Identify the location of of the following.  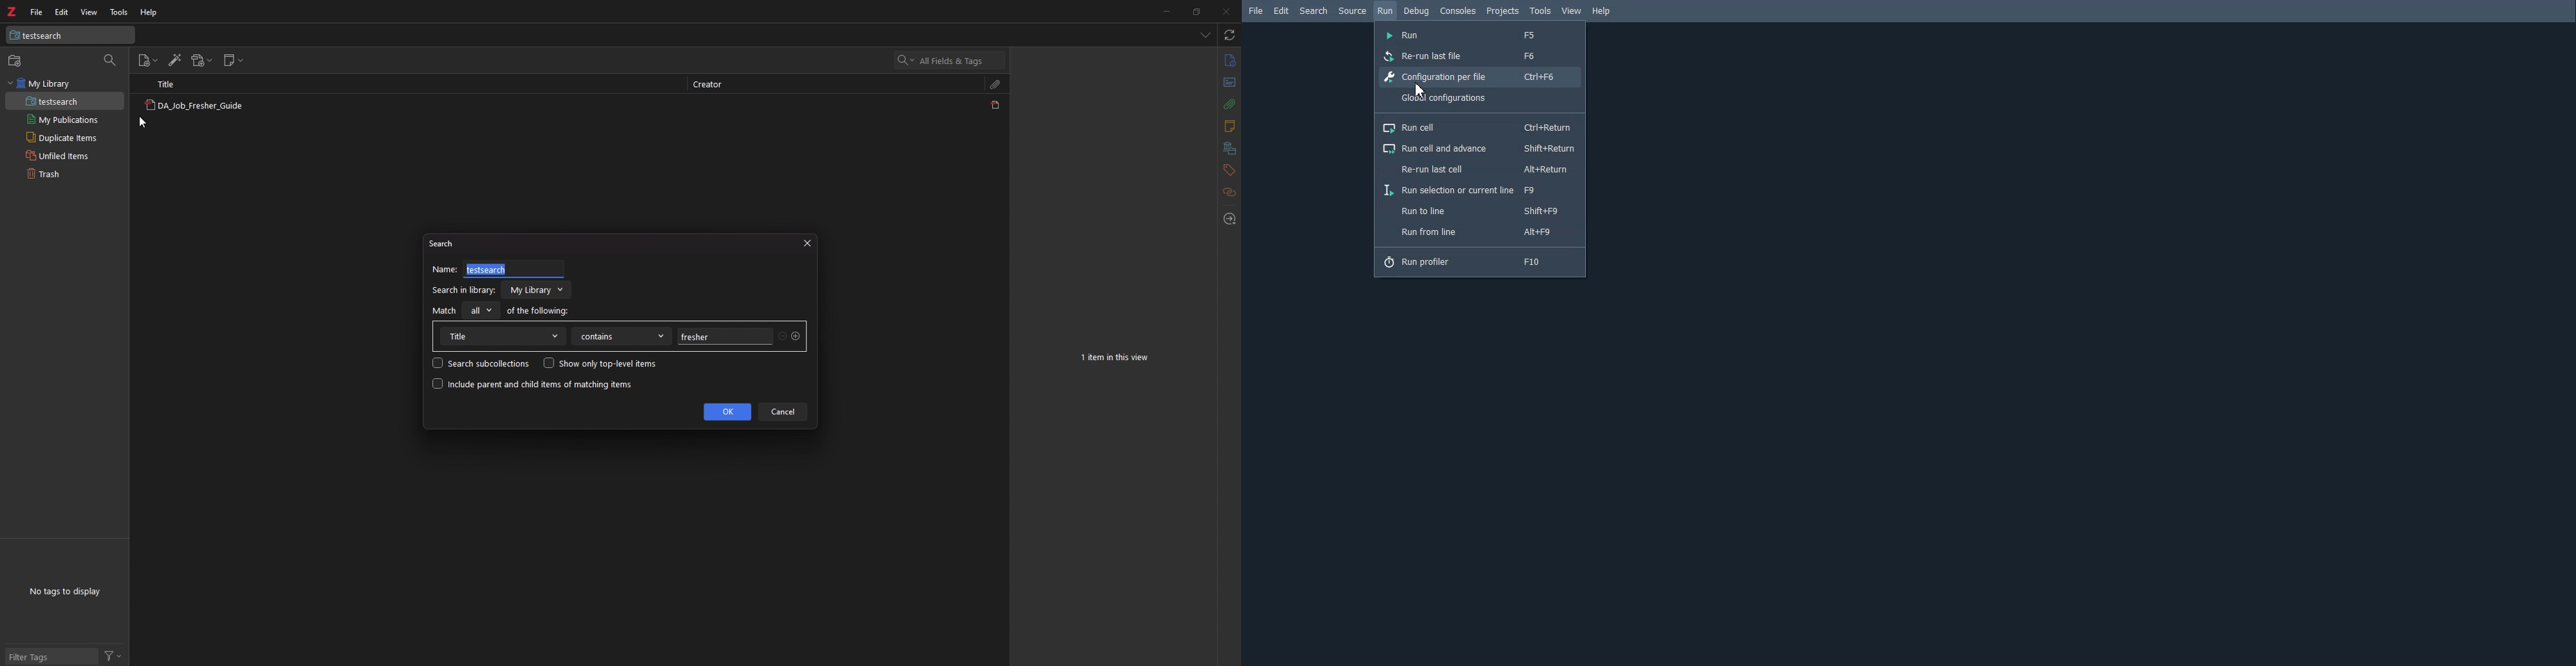
(539, 310).